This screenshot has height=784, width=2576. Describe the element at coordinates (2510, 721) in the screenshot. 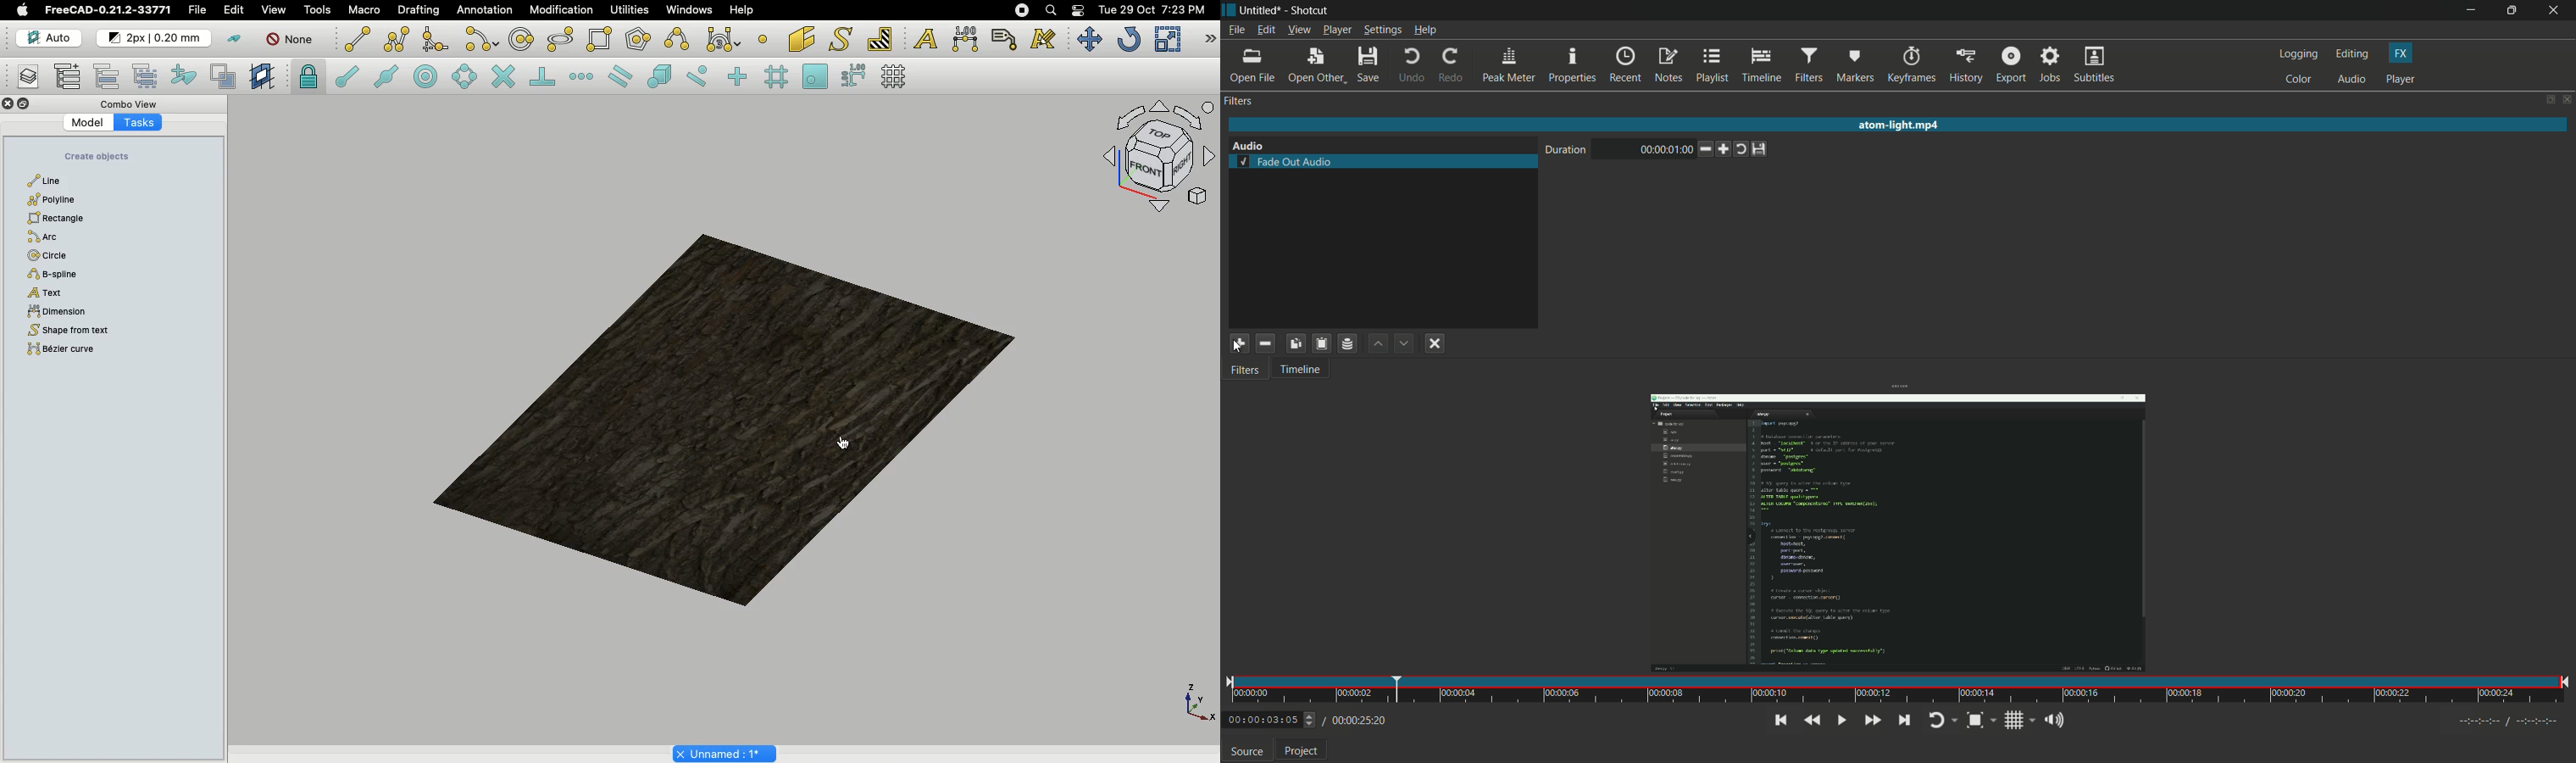

I see `time register` at that location.